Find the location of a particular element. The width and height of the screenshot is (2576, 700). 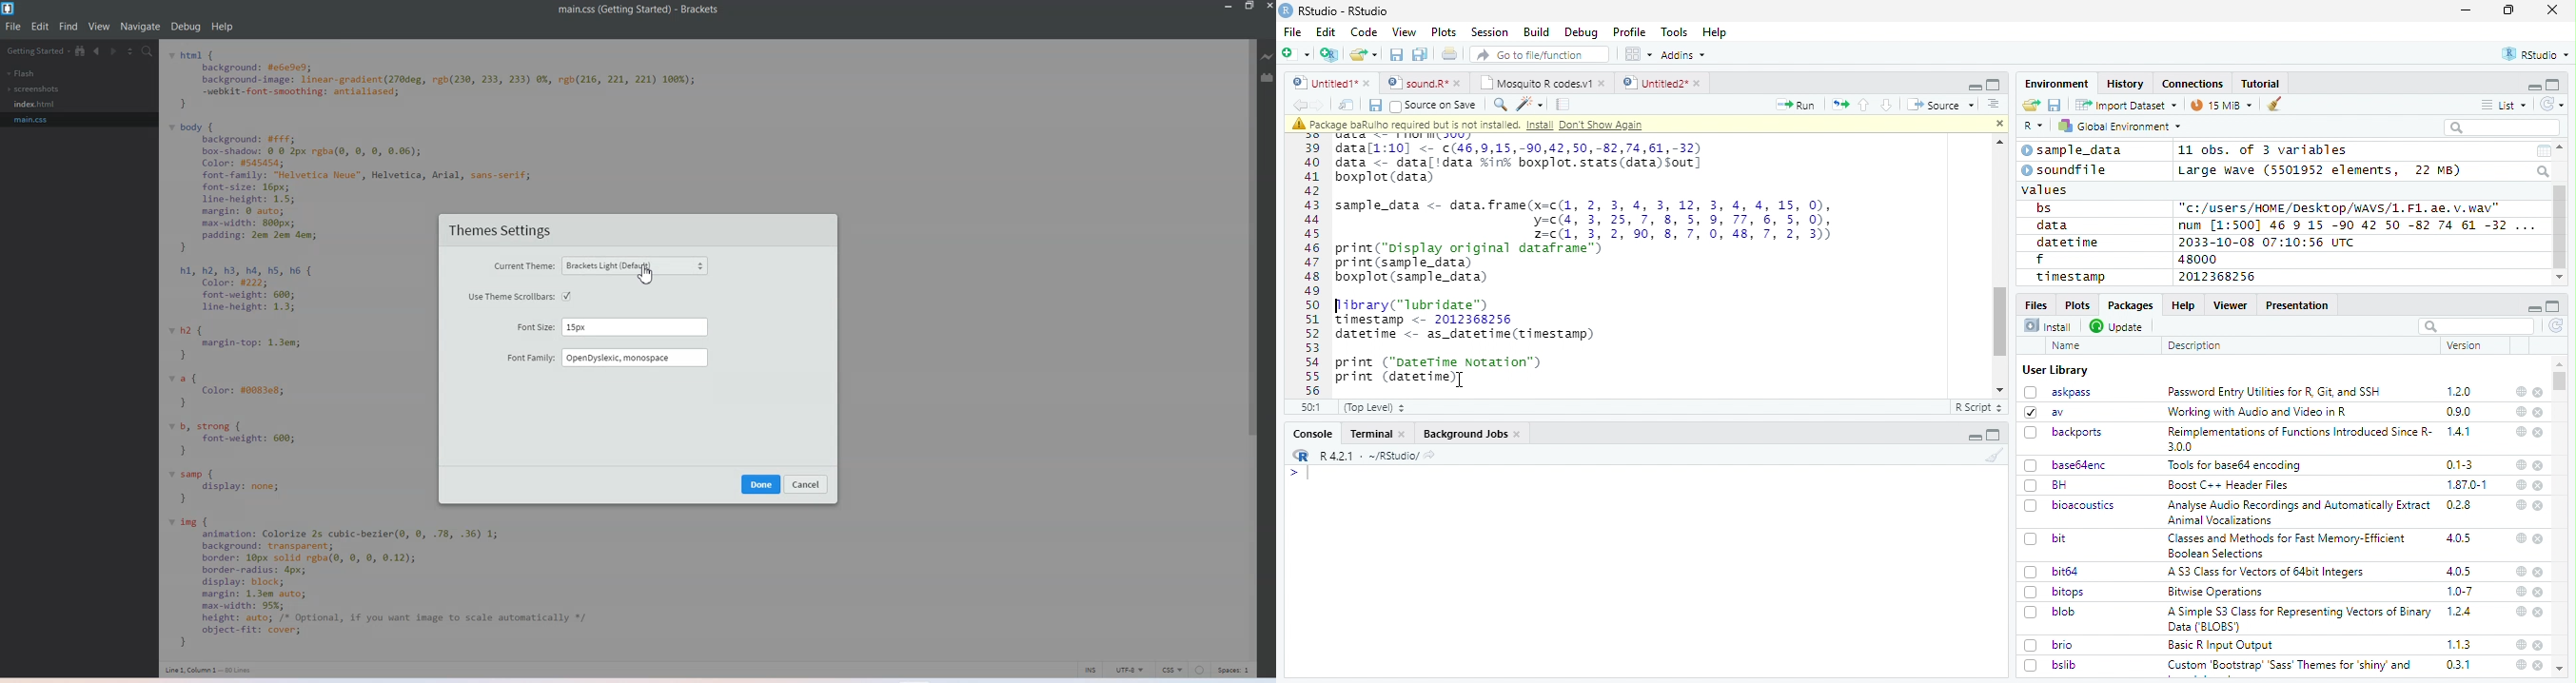

History is located at coordinates (2126, 84).